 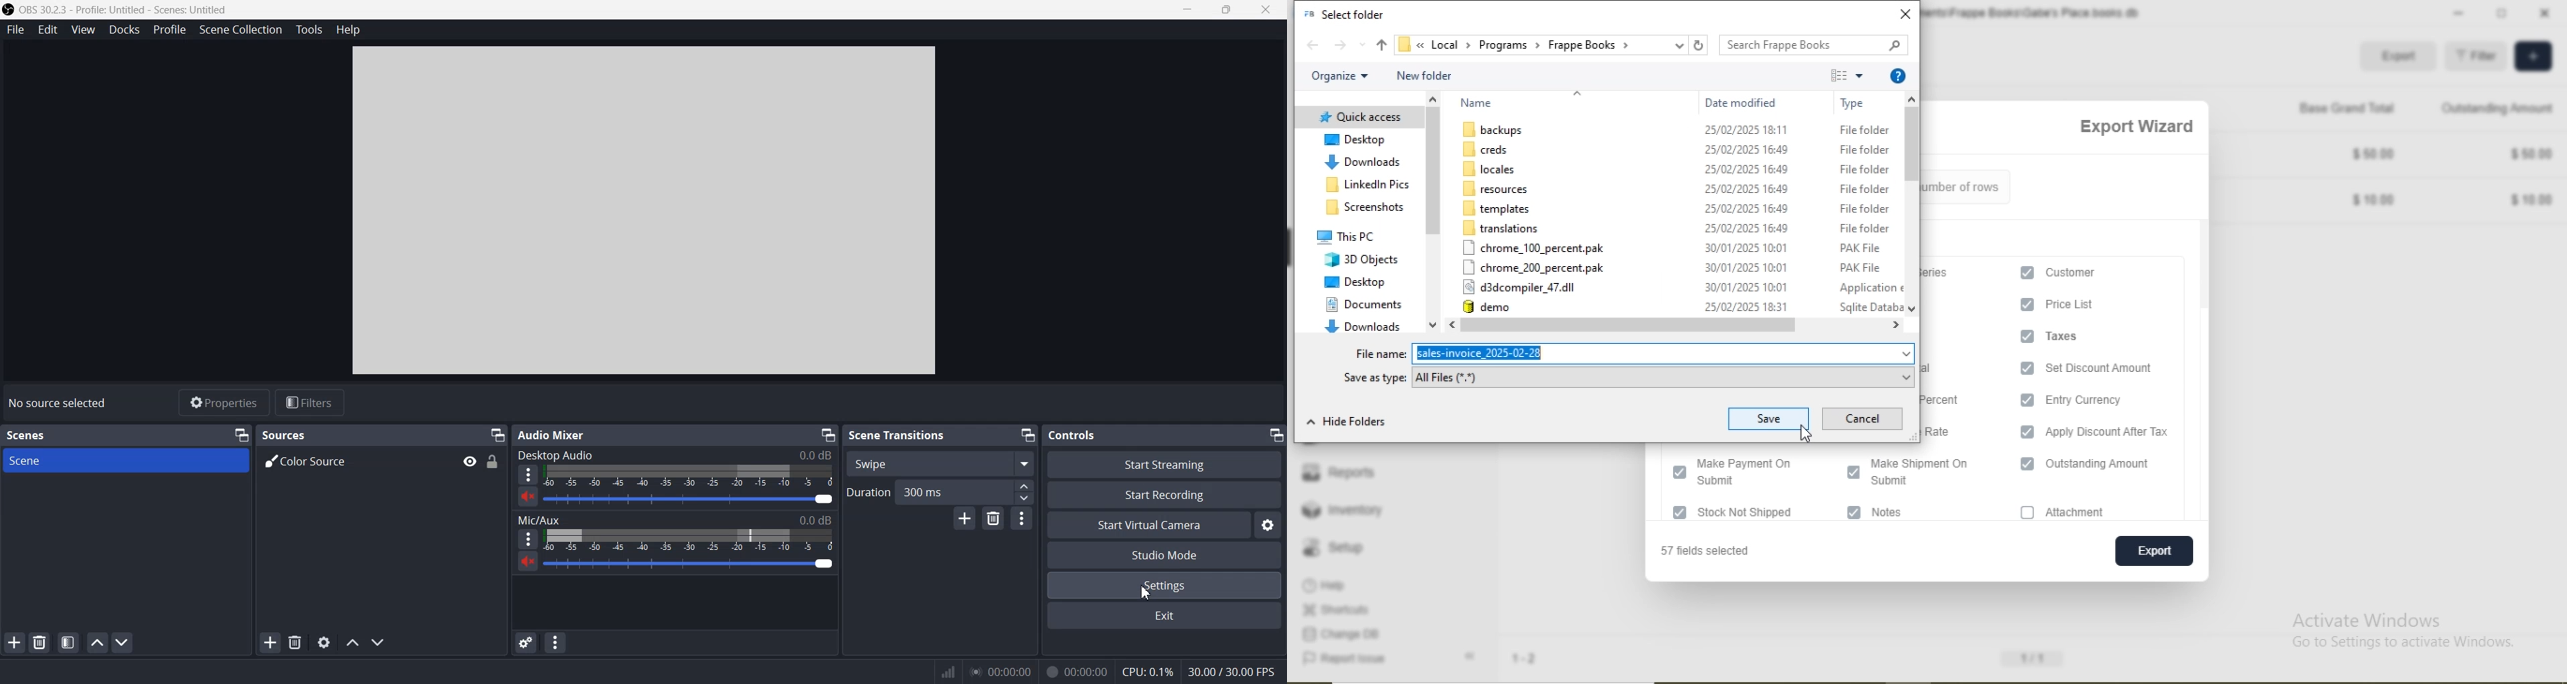 What do you see at coordinates (645, 210) in the screenshot?
I see `Preview` at bounding box center [645, 210].